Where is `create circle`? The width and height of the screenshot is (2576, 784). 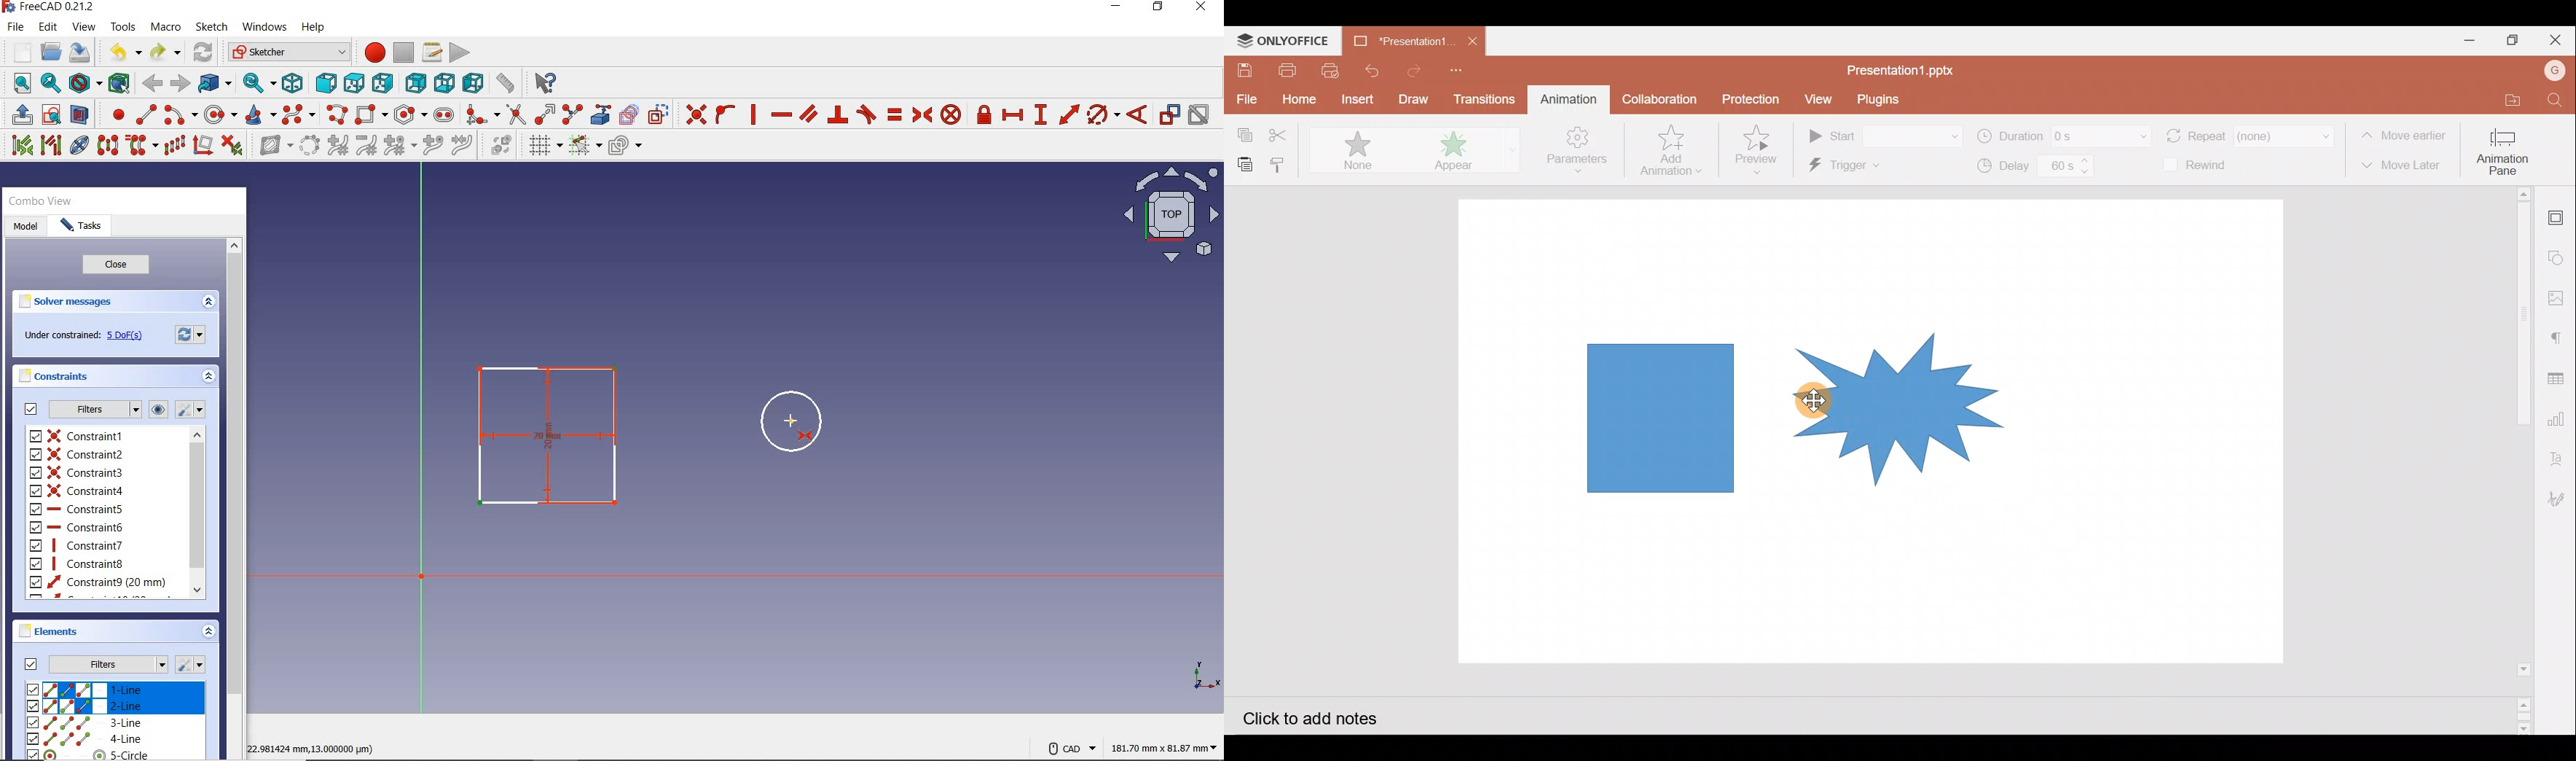 create circle is located at coordinates (221, 114).